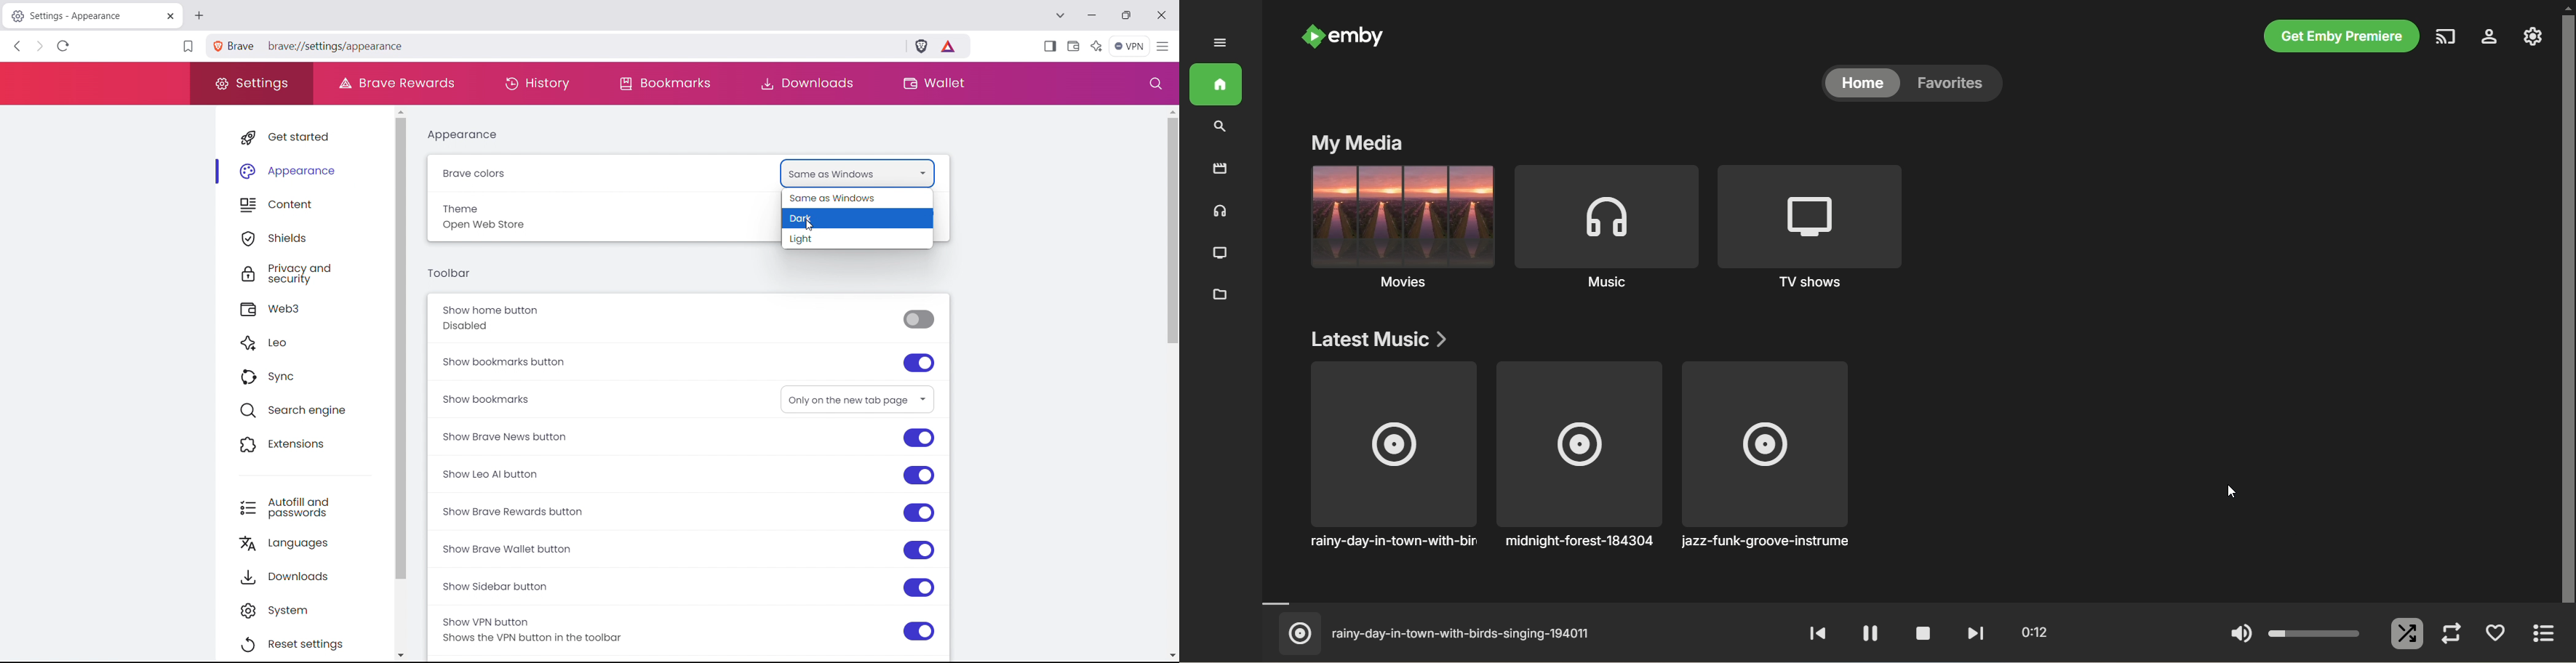 Image resolution: width=2576 pixels, height=672 pixels. I want to click on scrollbar, so click(1167, 231).